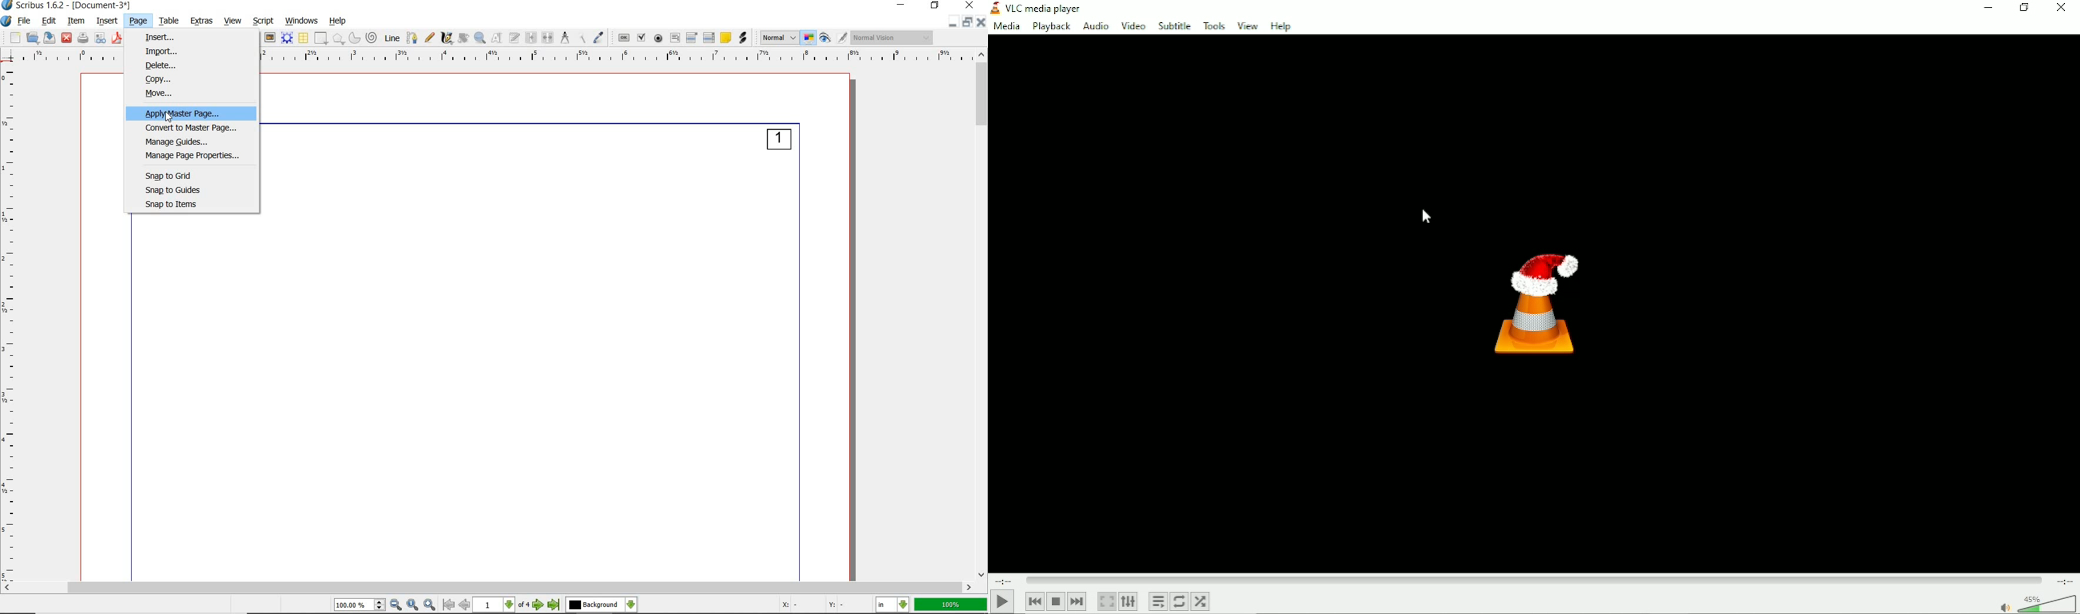 The width and height of the screenshot is (2100, 616). I want to click on system logo, so click(6, 22).